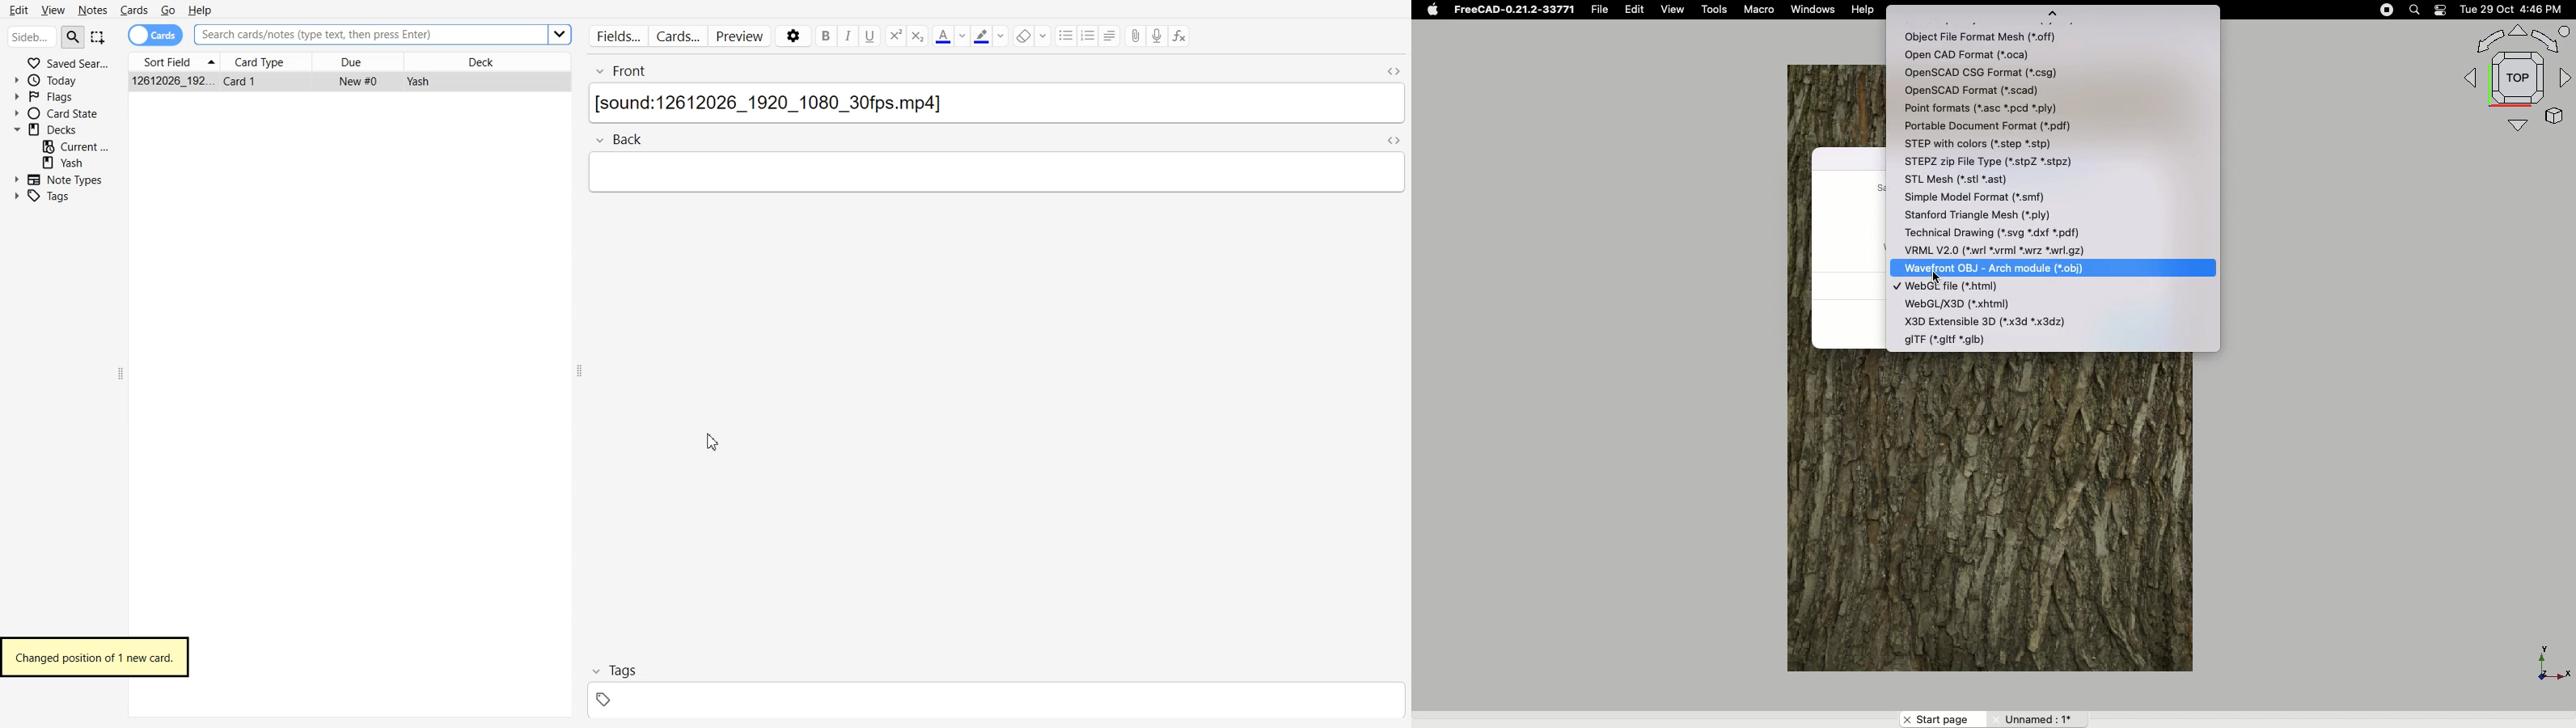 The width and height of the screenshot is (2576, 728). What do you see at coordinates (489, 60) in the screenshot?
I see `Deck` at bounding box center [489, 60].